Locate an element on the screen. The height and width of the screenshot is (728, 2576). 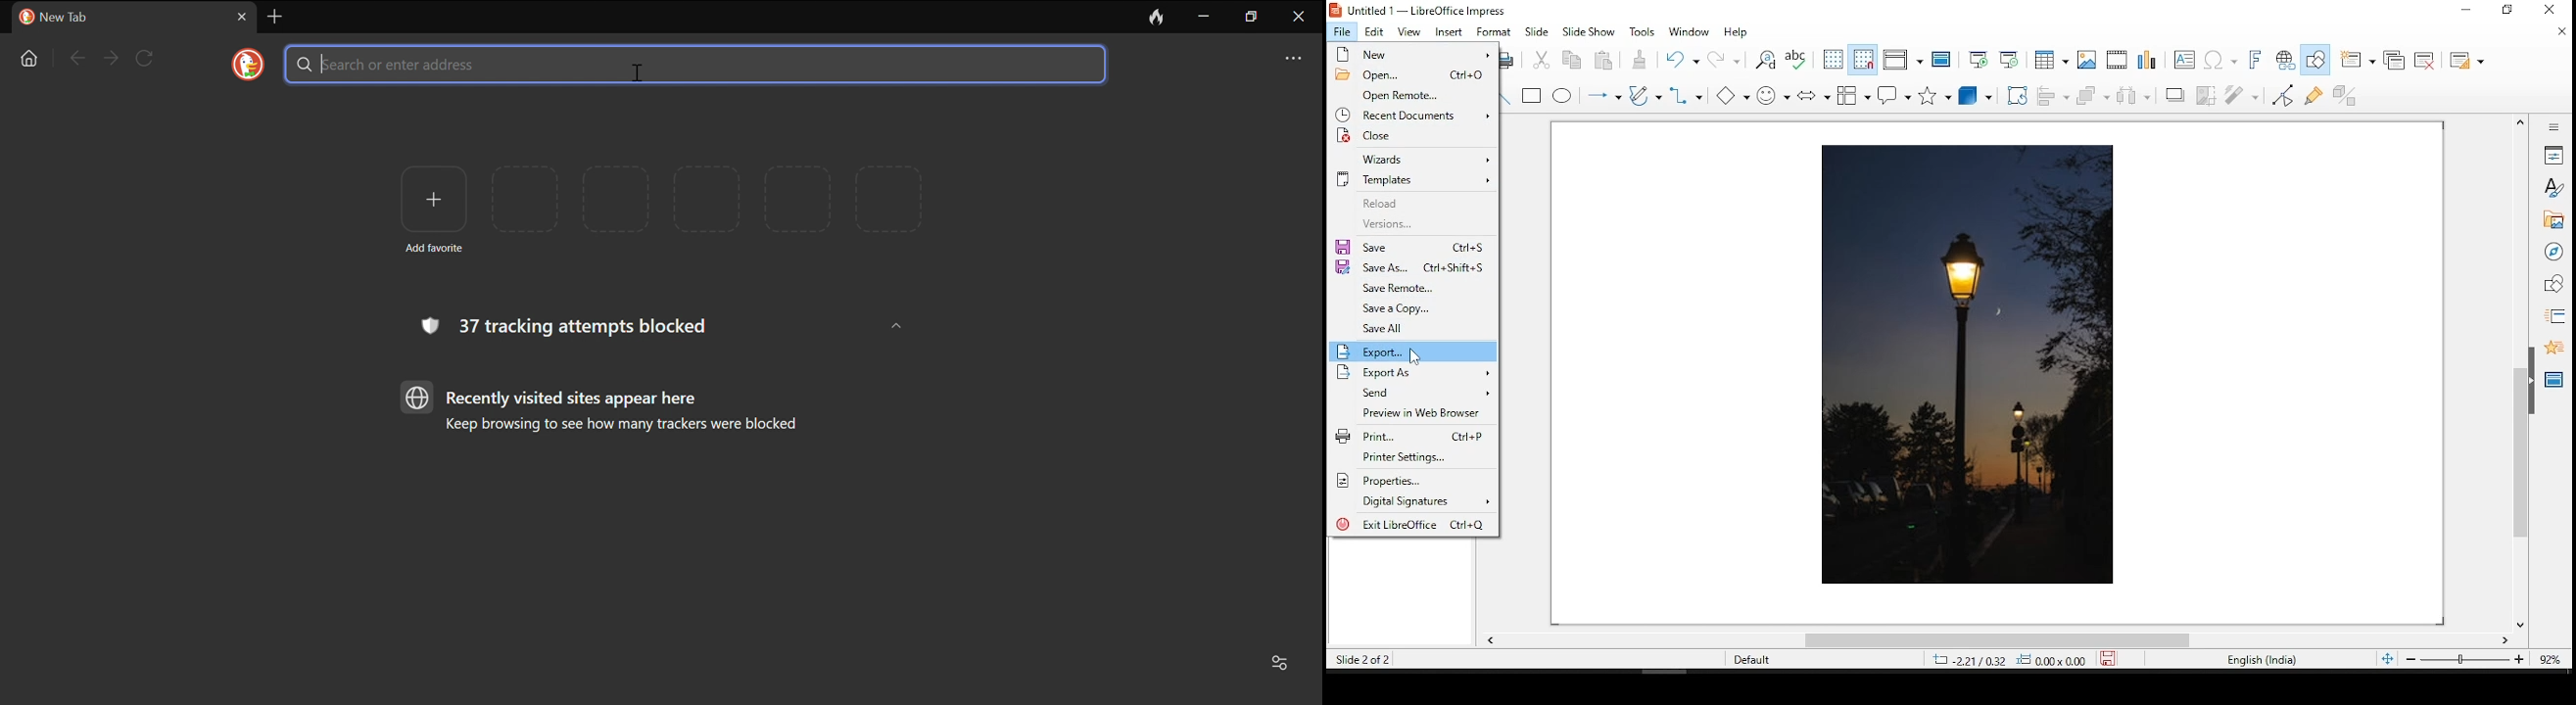
snap to grids is located at coordinates (1862, 60).